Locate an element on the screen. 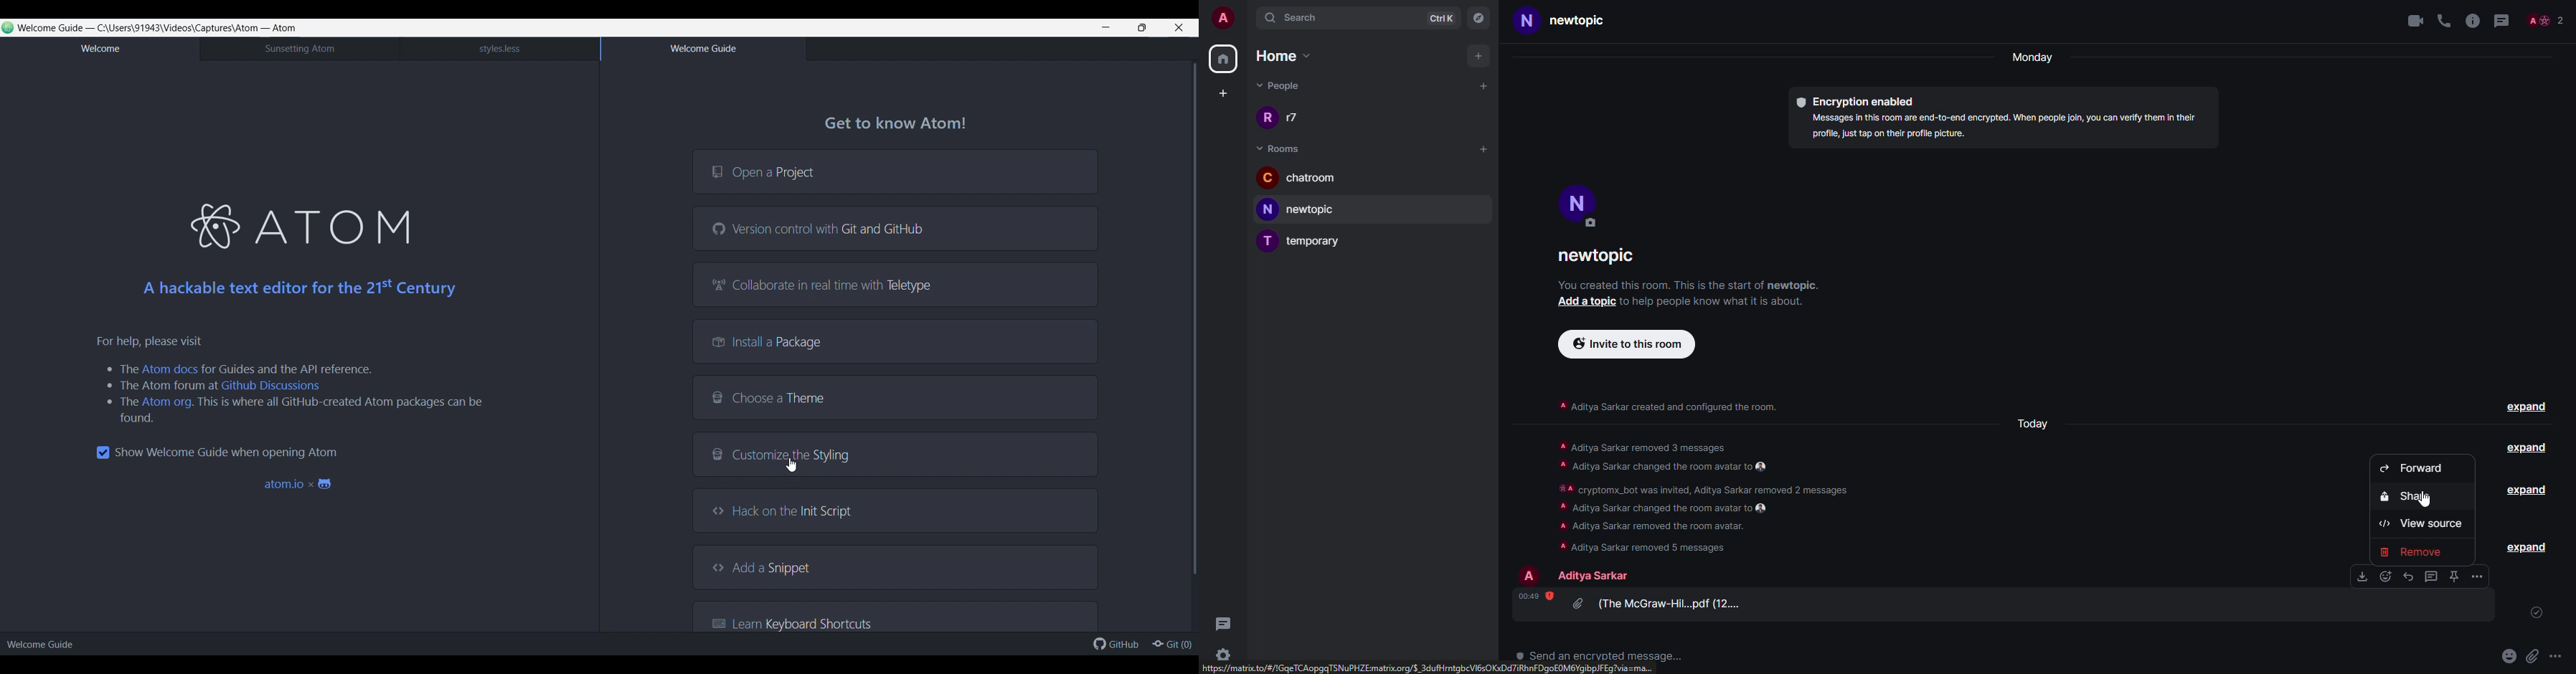 Image resolution: width=2576 pixels, height=700 pixels. Minimize is located at coordinates (1106, 27).